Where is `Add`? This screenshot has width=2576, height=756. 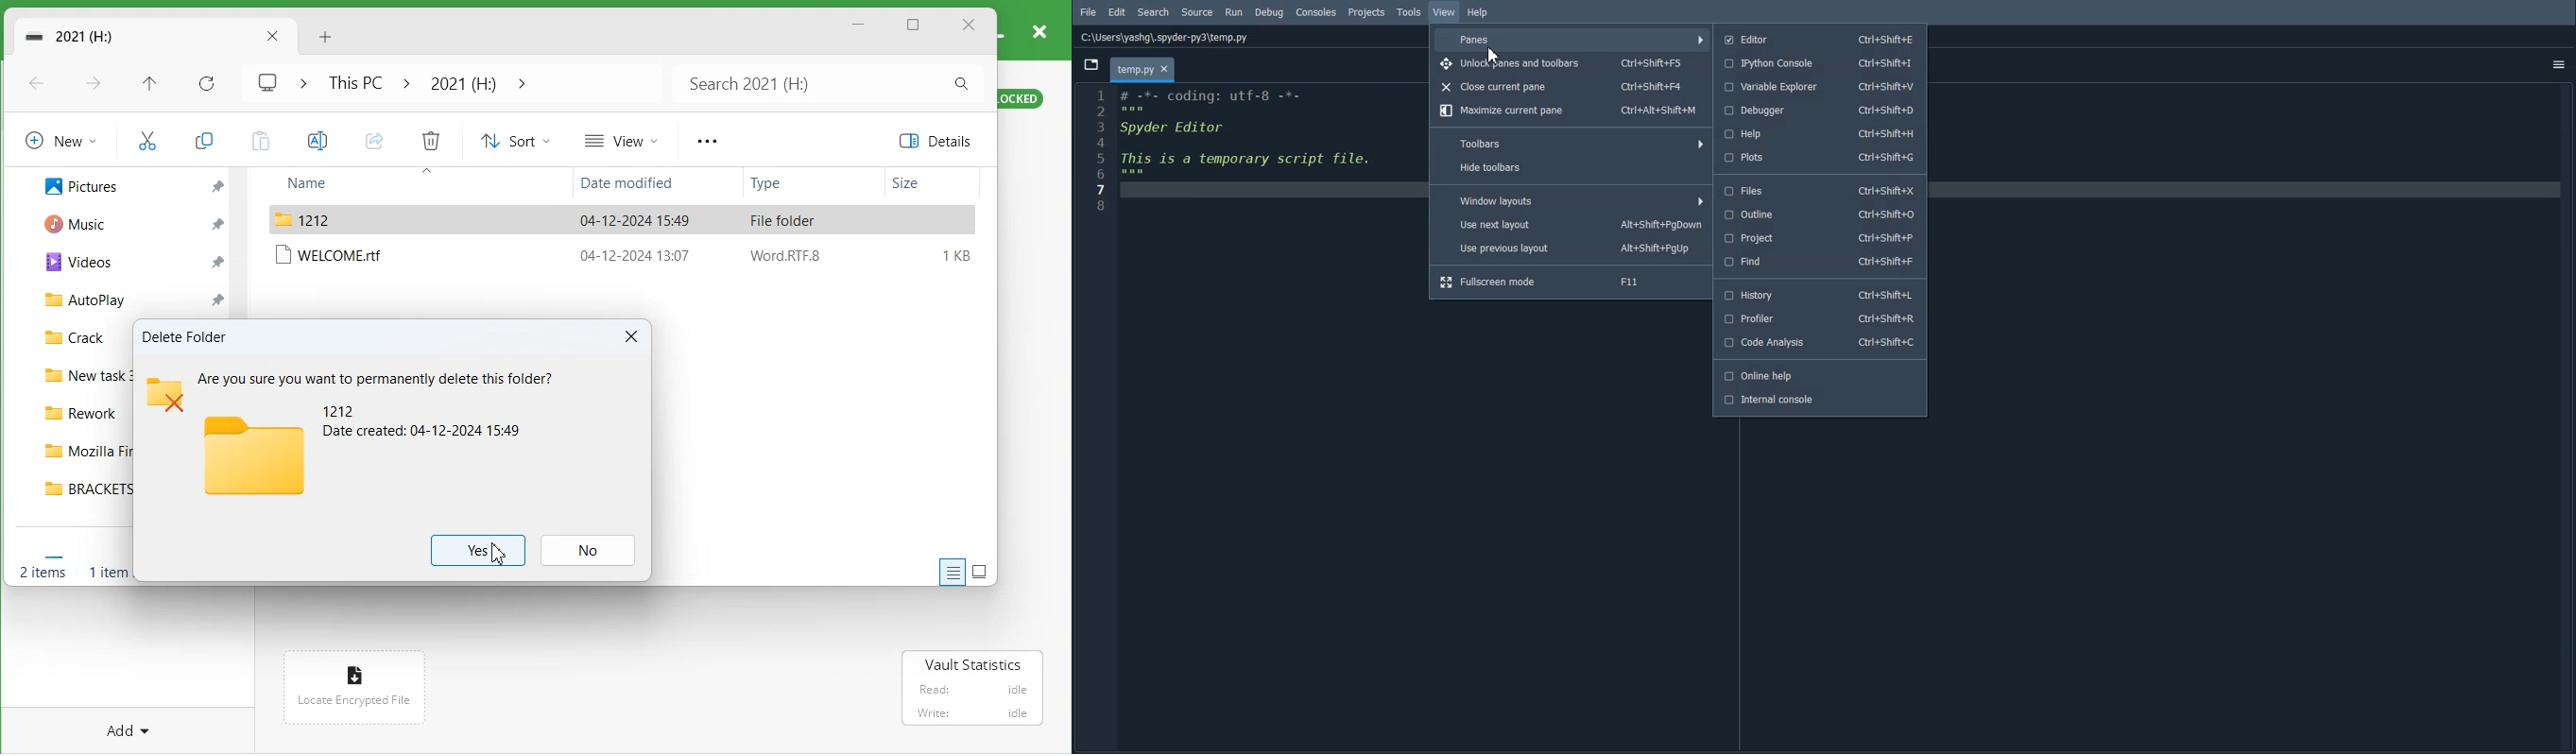
Add is located at coordinates (123, 729).